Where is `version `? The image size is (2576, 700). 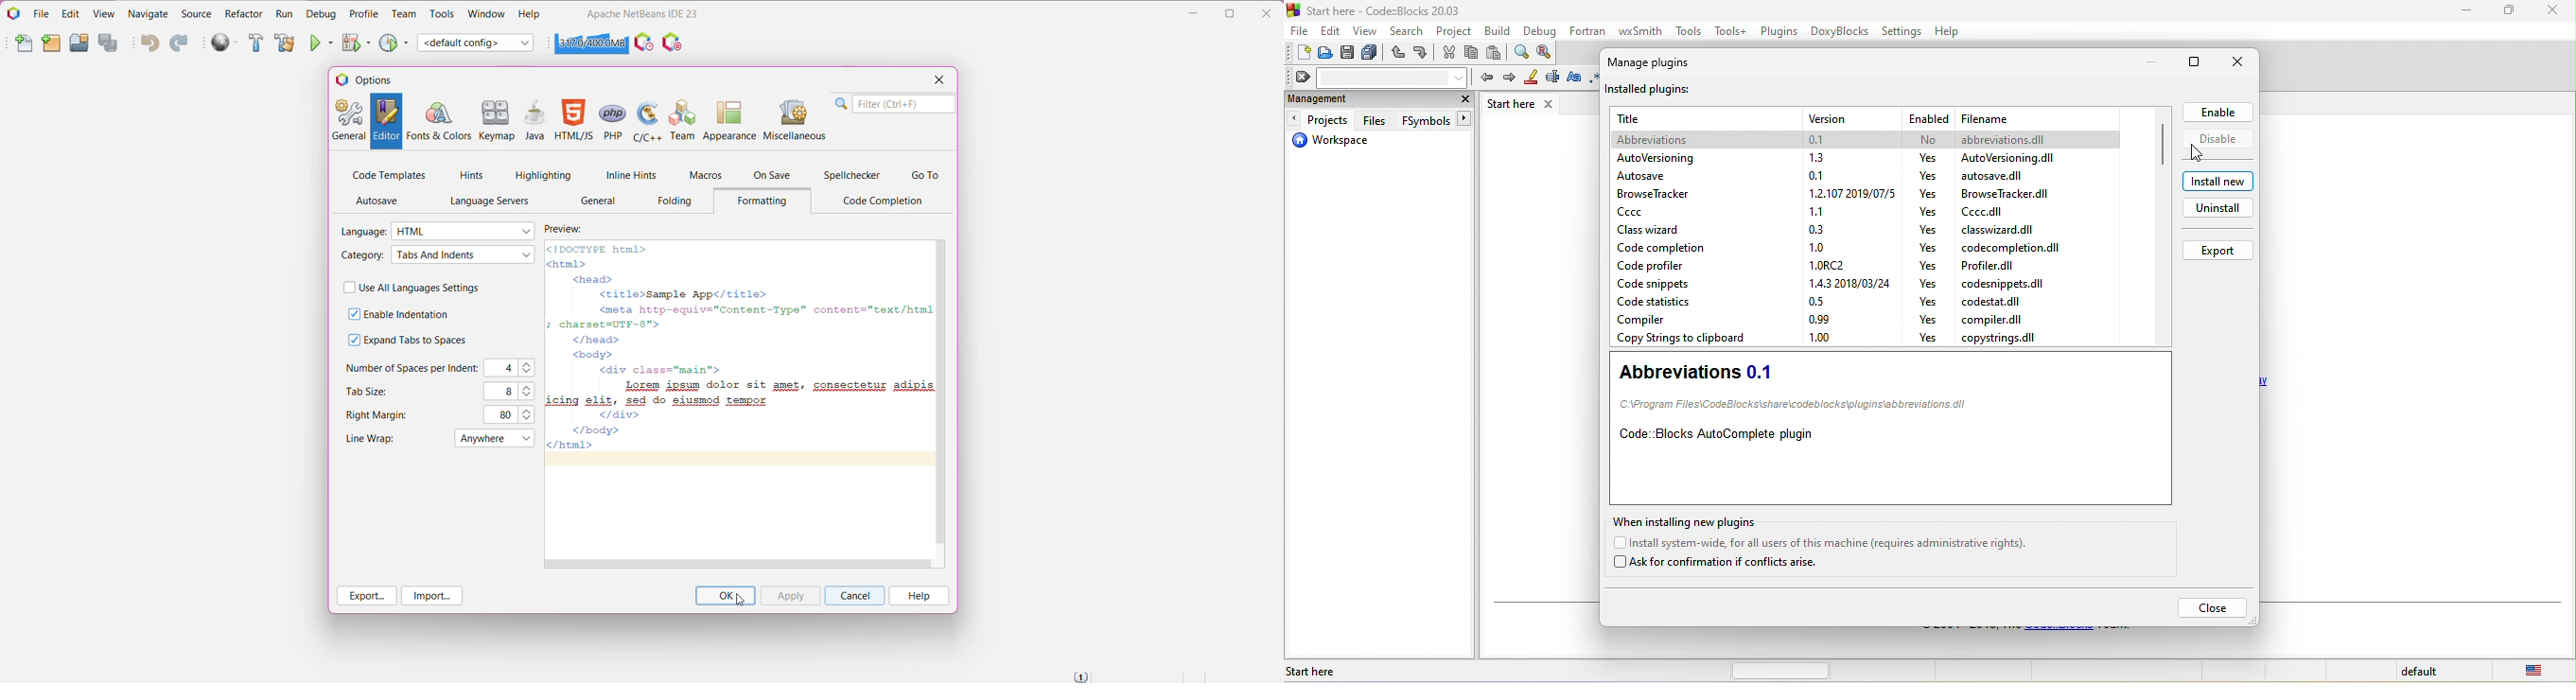 version  is located at coordinates (1848, 194).